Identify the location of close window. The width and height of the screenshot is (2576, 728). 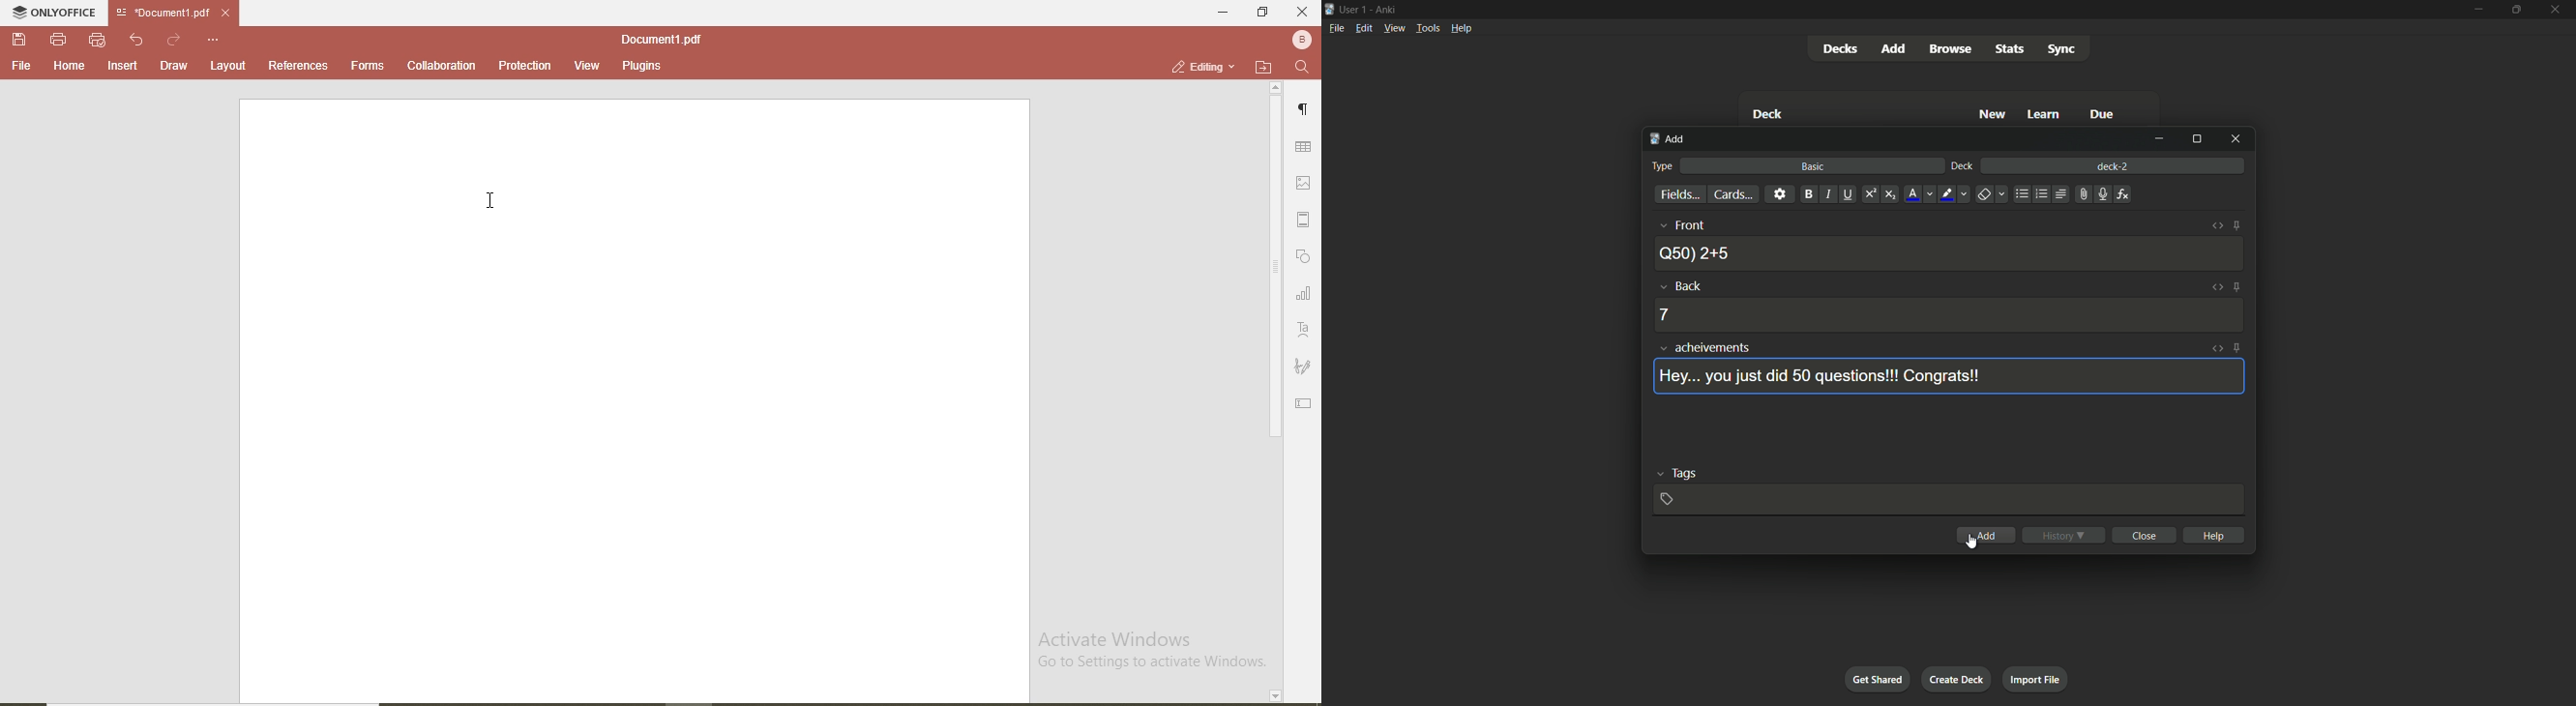
(2235, 140).